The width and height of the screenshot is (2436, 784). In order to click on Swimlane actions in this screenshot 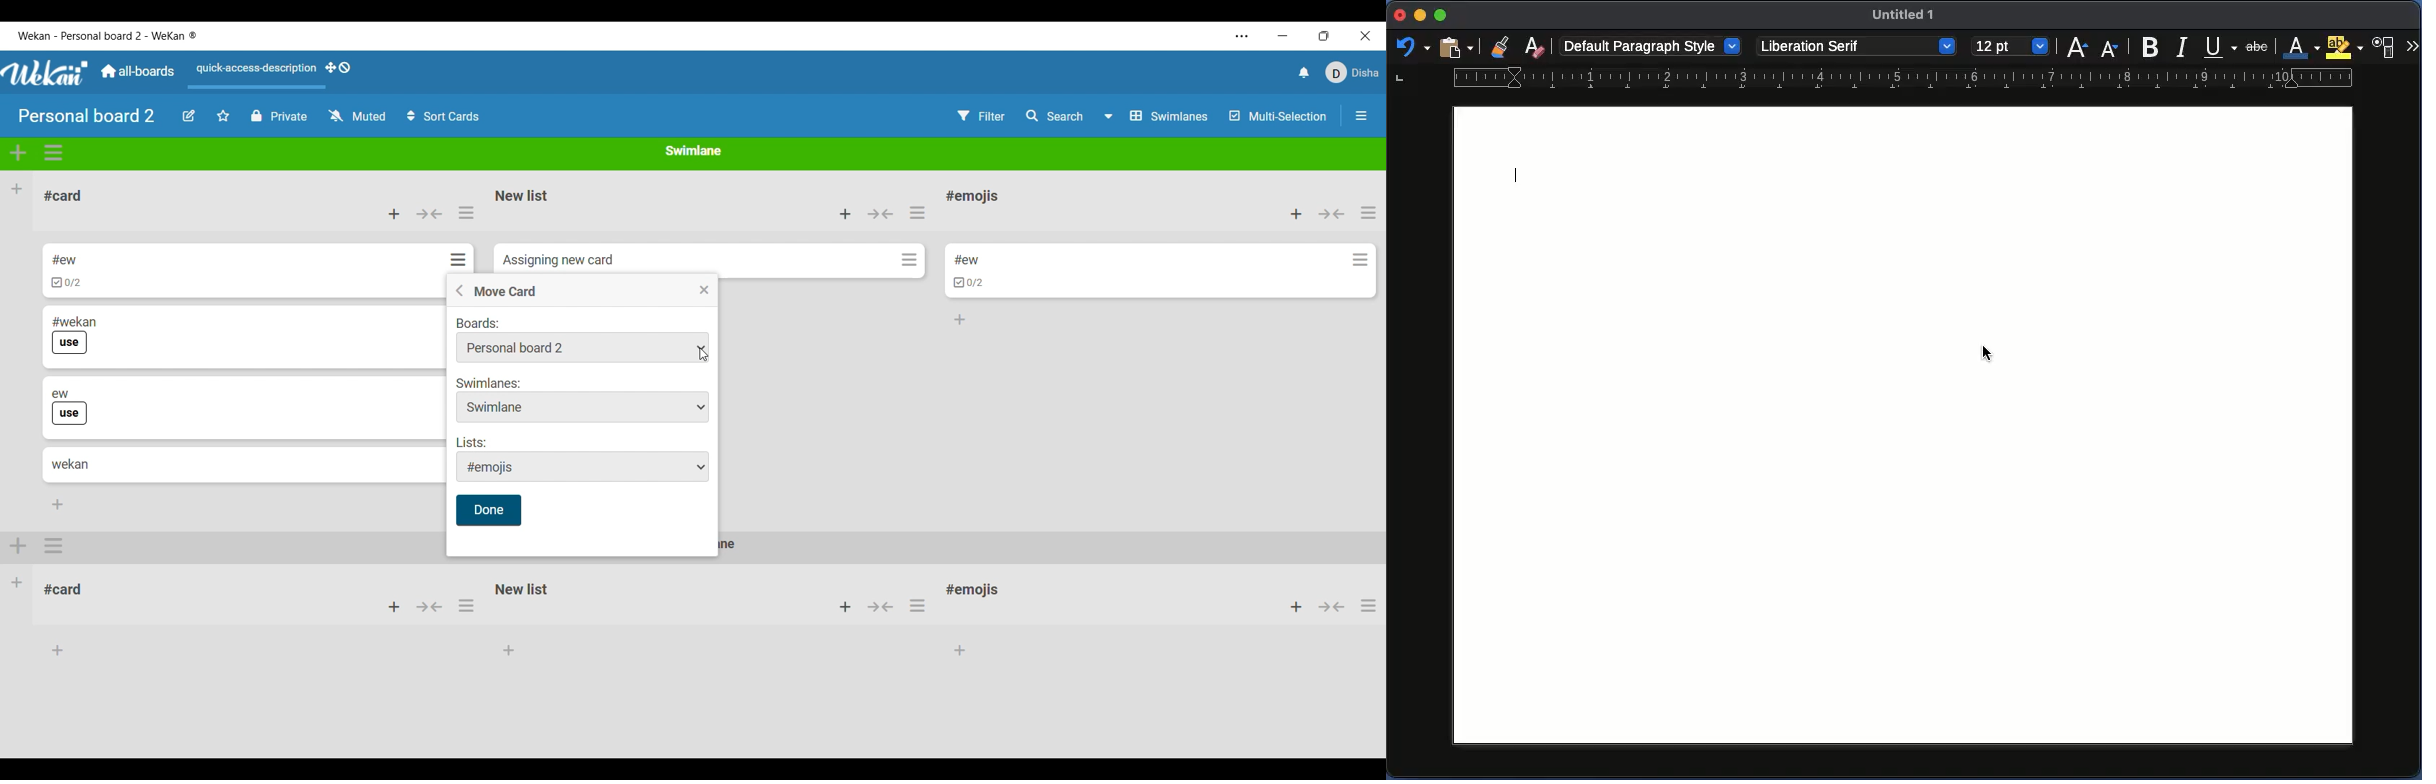, I will do `click(54, 153)`.